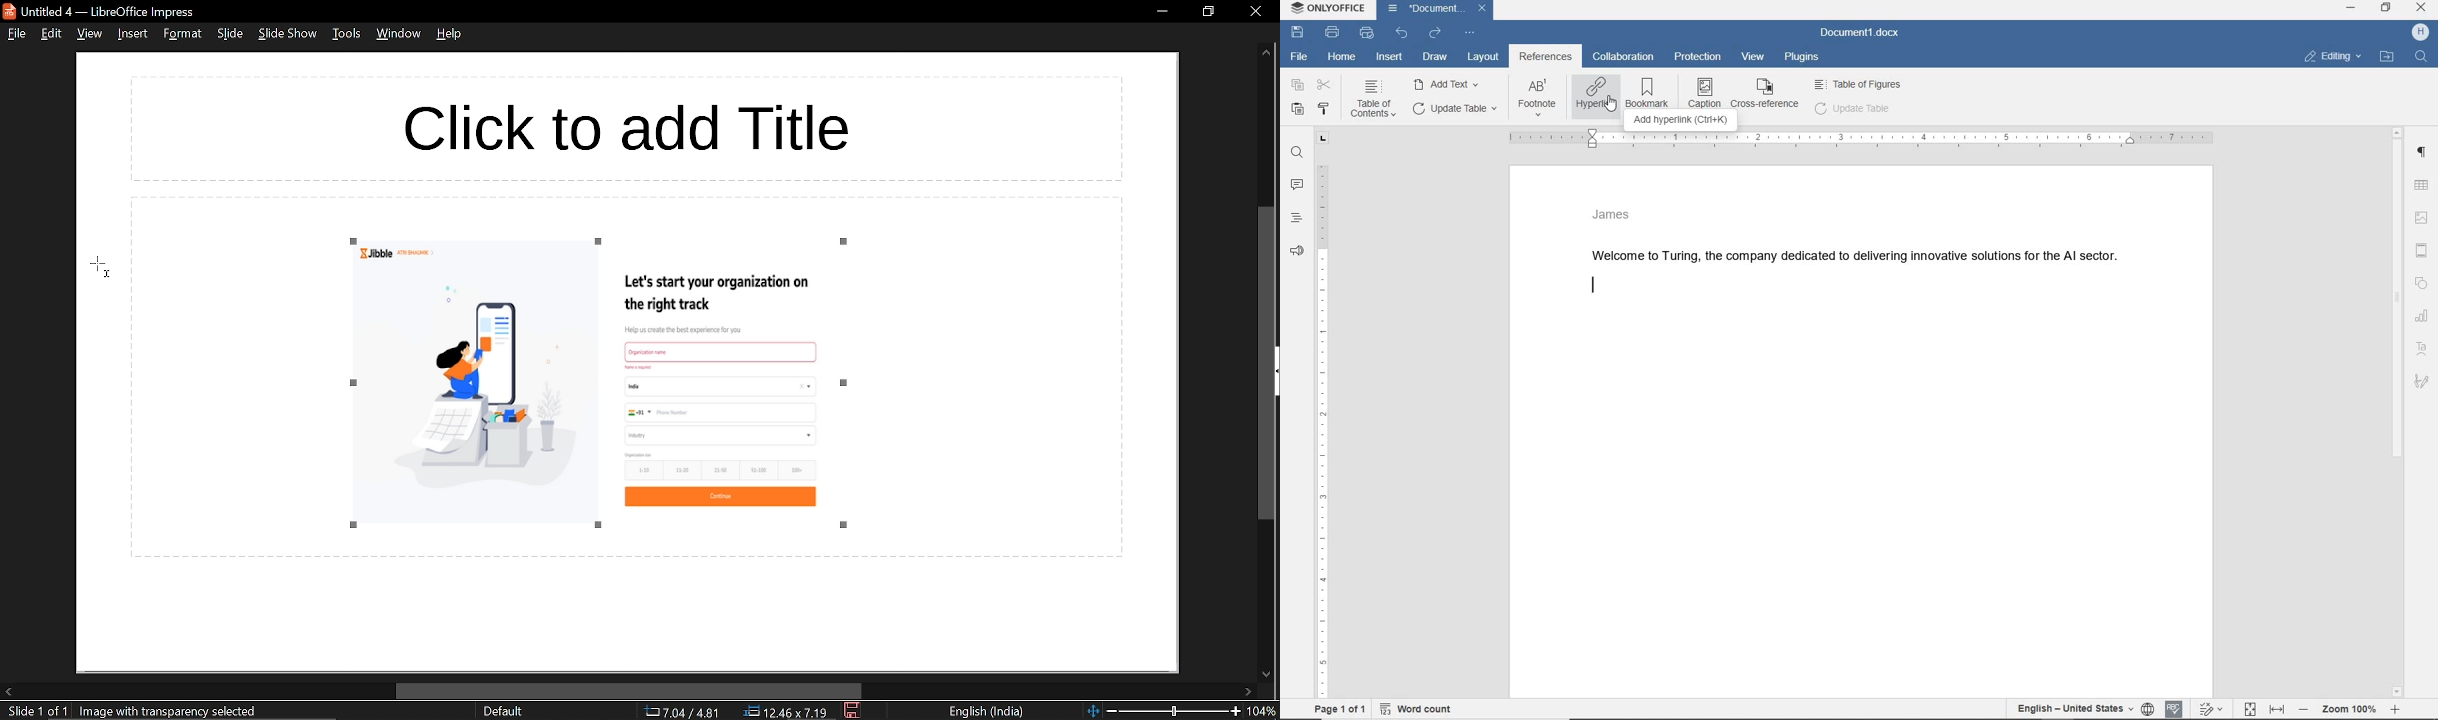 The width and height of the screenshot is (2464, 728). I want to click on format, so click(182, 34).